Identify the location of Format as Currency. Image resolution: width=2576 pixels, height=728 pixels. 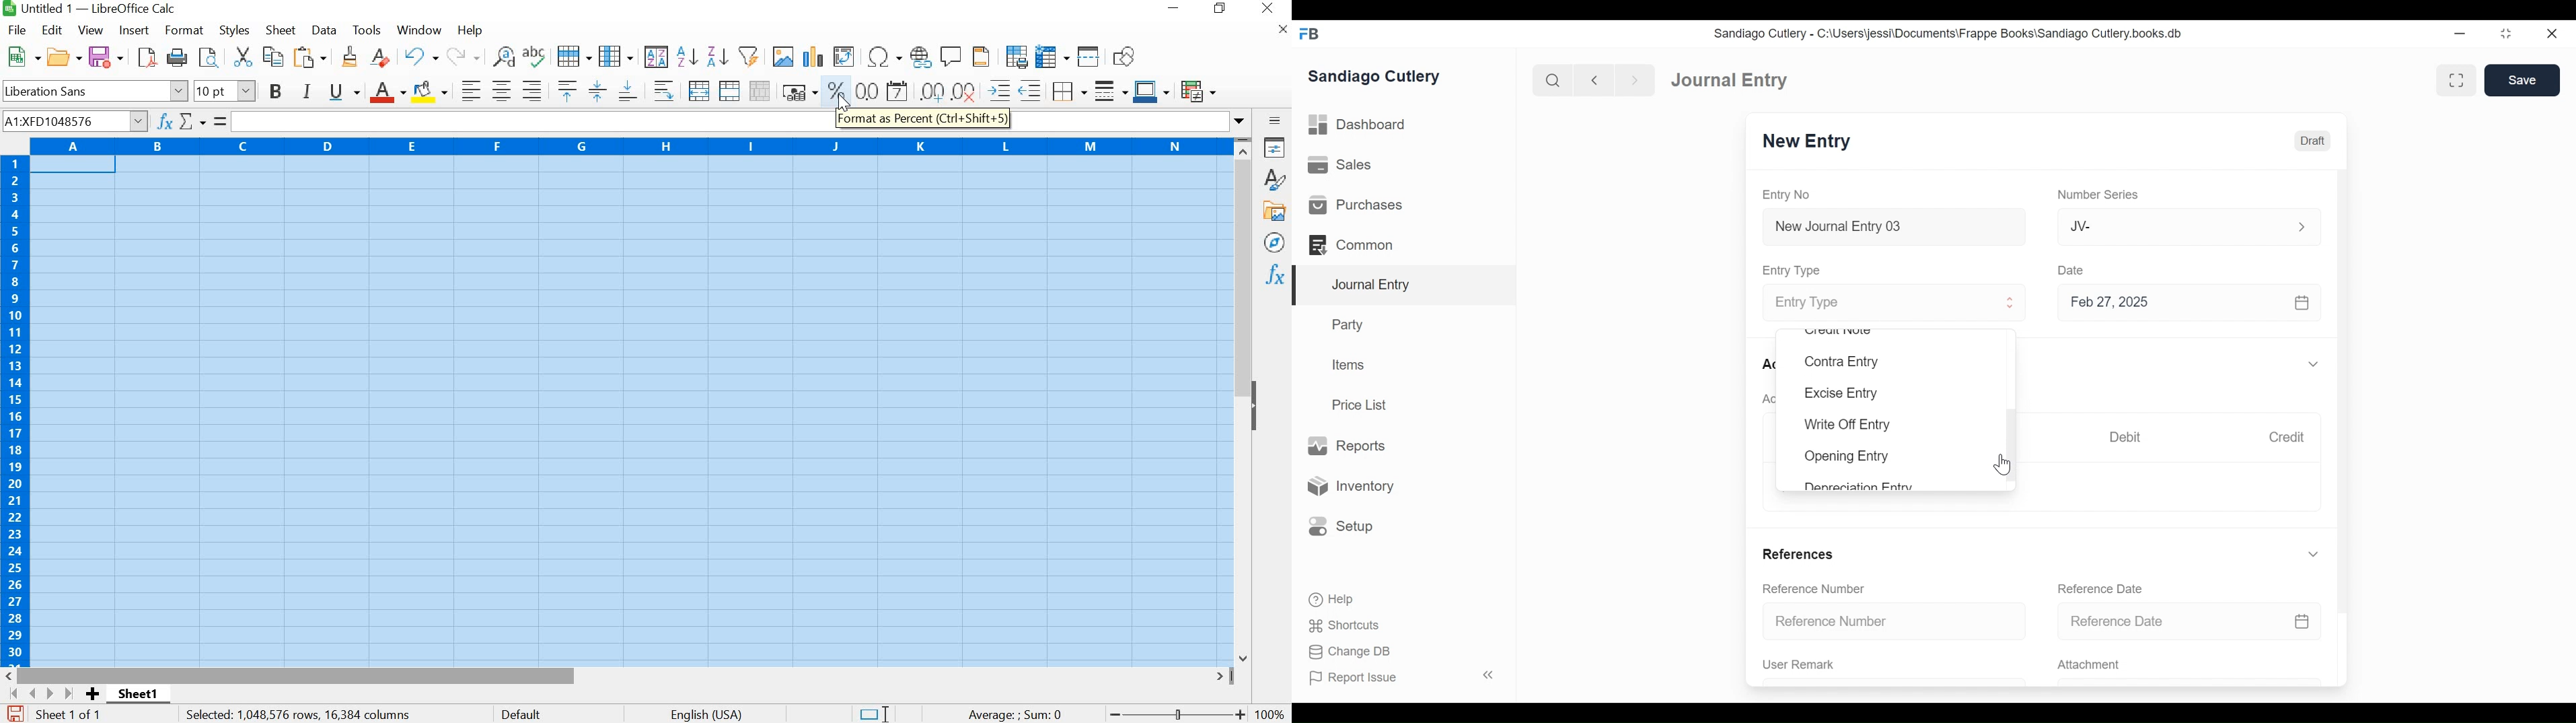
(798, 92).